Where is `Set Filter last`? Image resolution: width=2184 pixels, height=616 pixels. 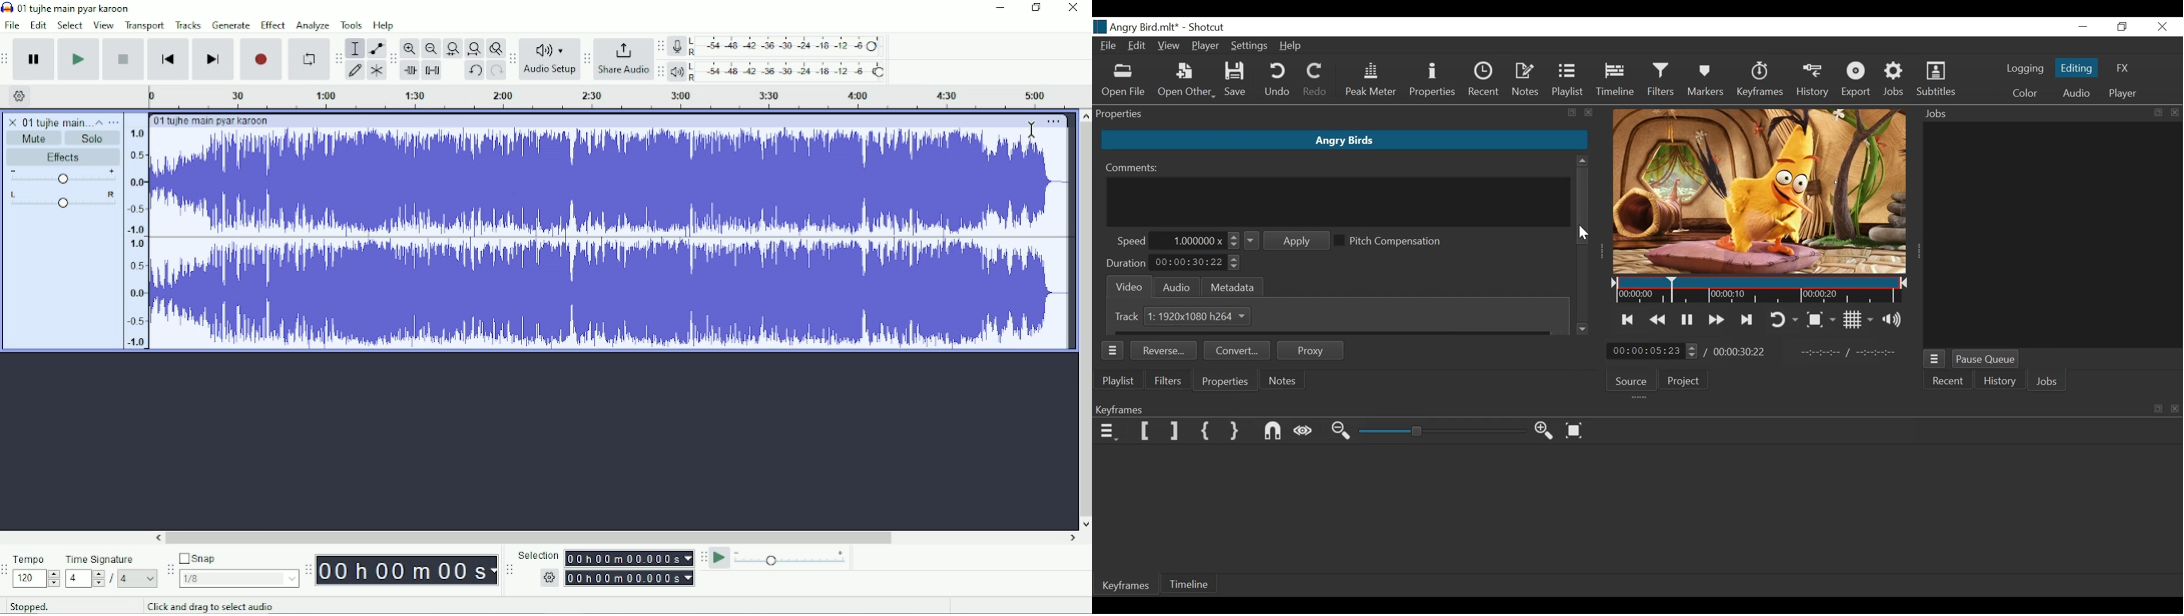 Set Filter last is located at coordinates (1174, 432).